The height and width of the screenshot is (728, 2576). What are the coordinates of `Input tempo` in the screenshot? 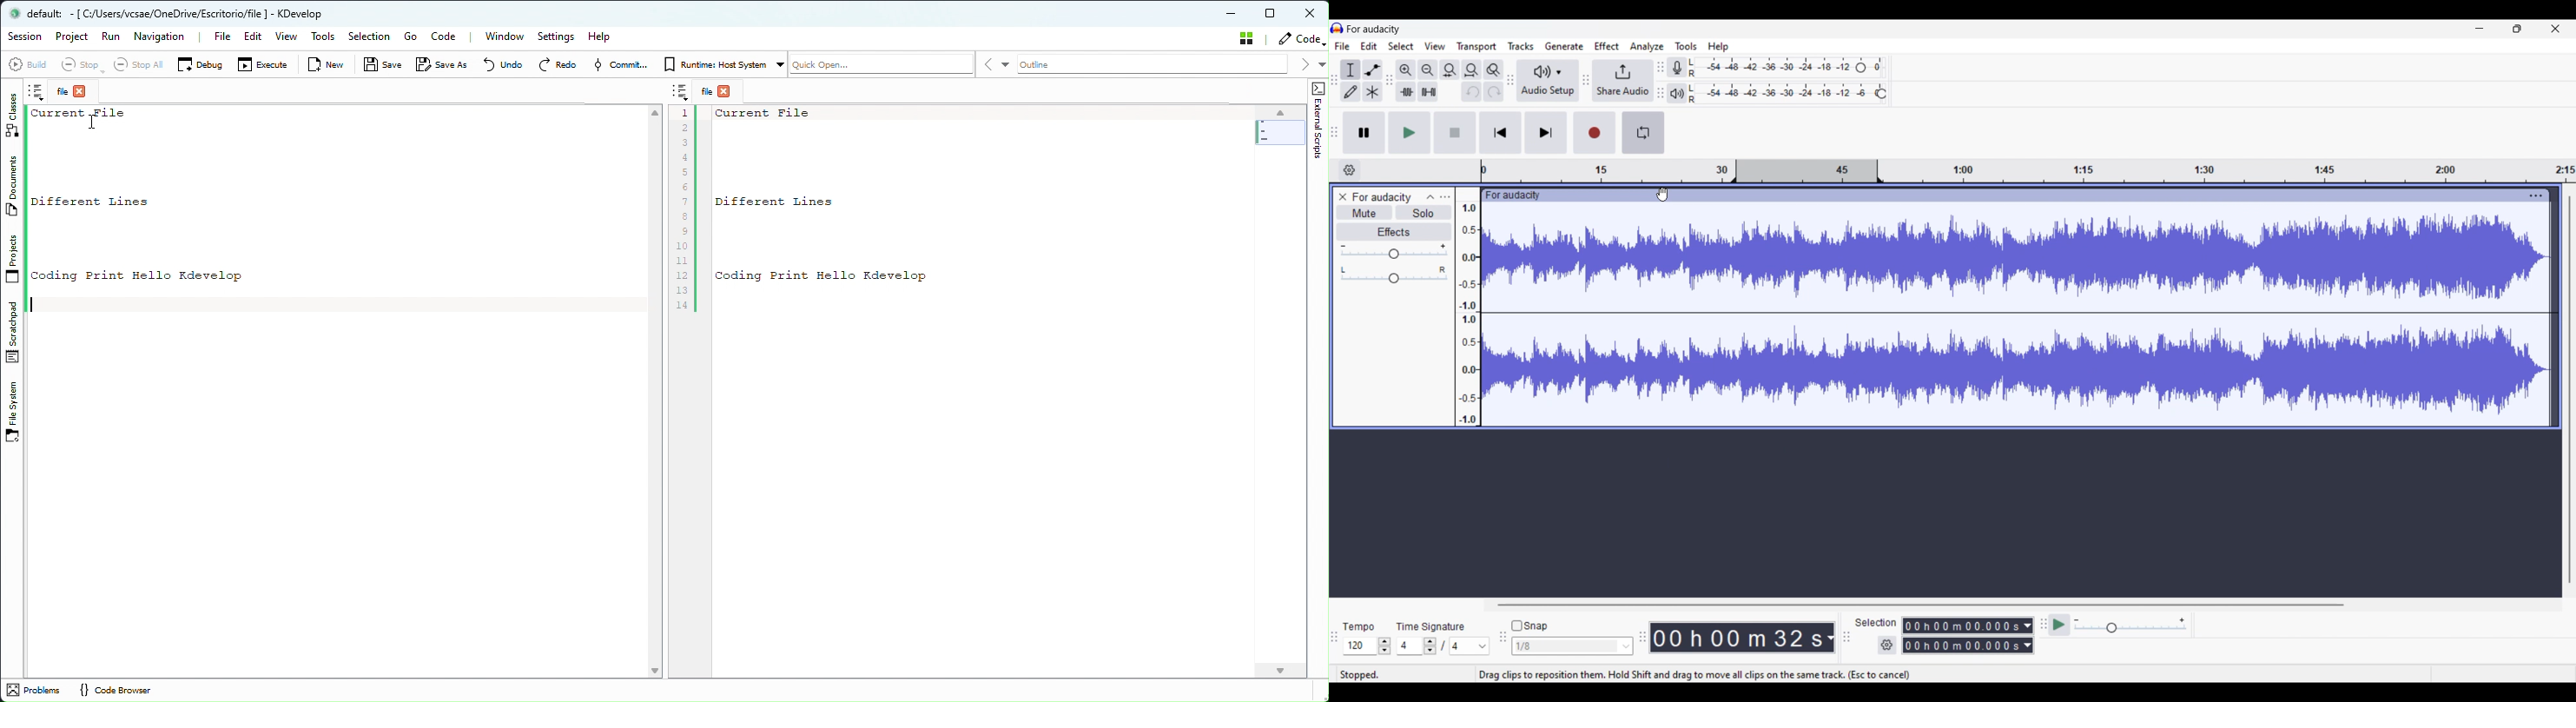 It's located at (1359, 645).